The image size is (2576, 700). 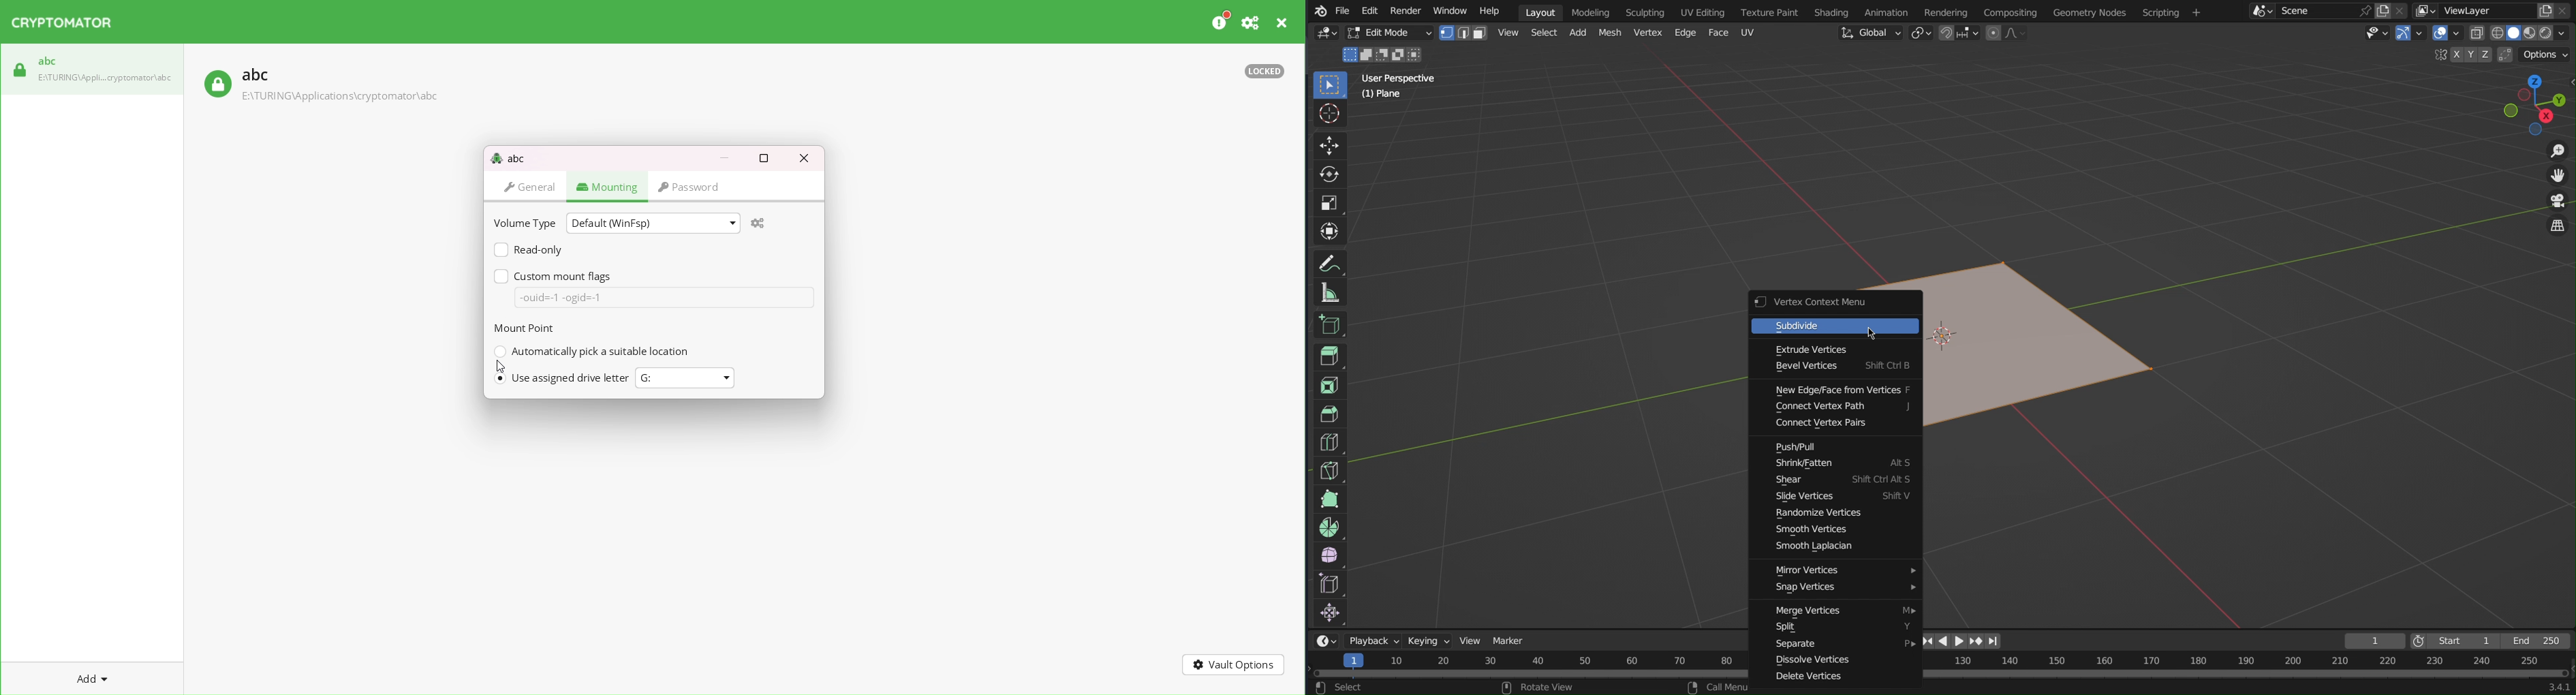 What do you see at coordinates (1232, 663) in the screenshot?
I see `vault options` at bounding box center [1232, 663].